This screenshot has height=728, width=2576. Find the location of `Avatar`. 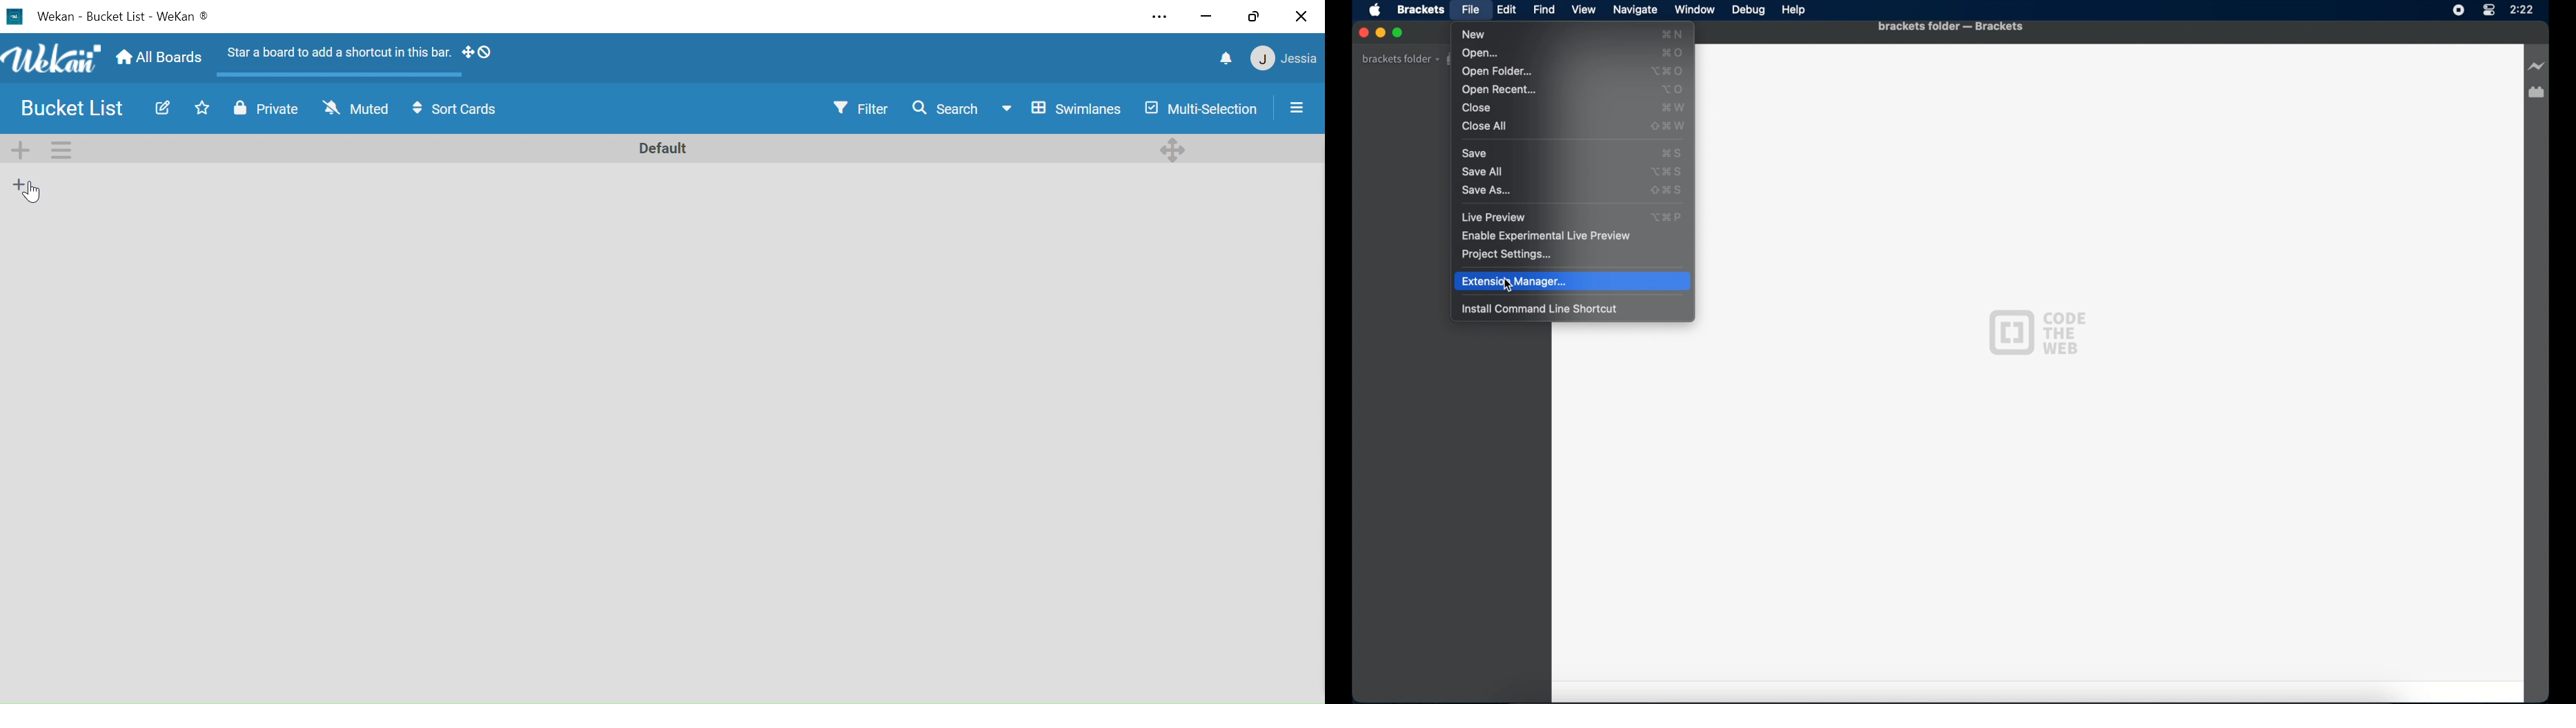

Avatar is located at coordinates (1261, 60).